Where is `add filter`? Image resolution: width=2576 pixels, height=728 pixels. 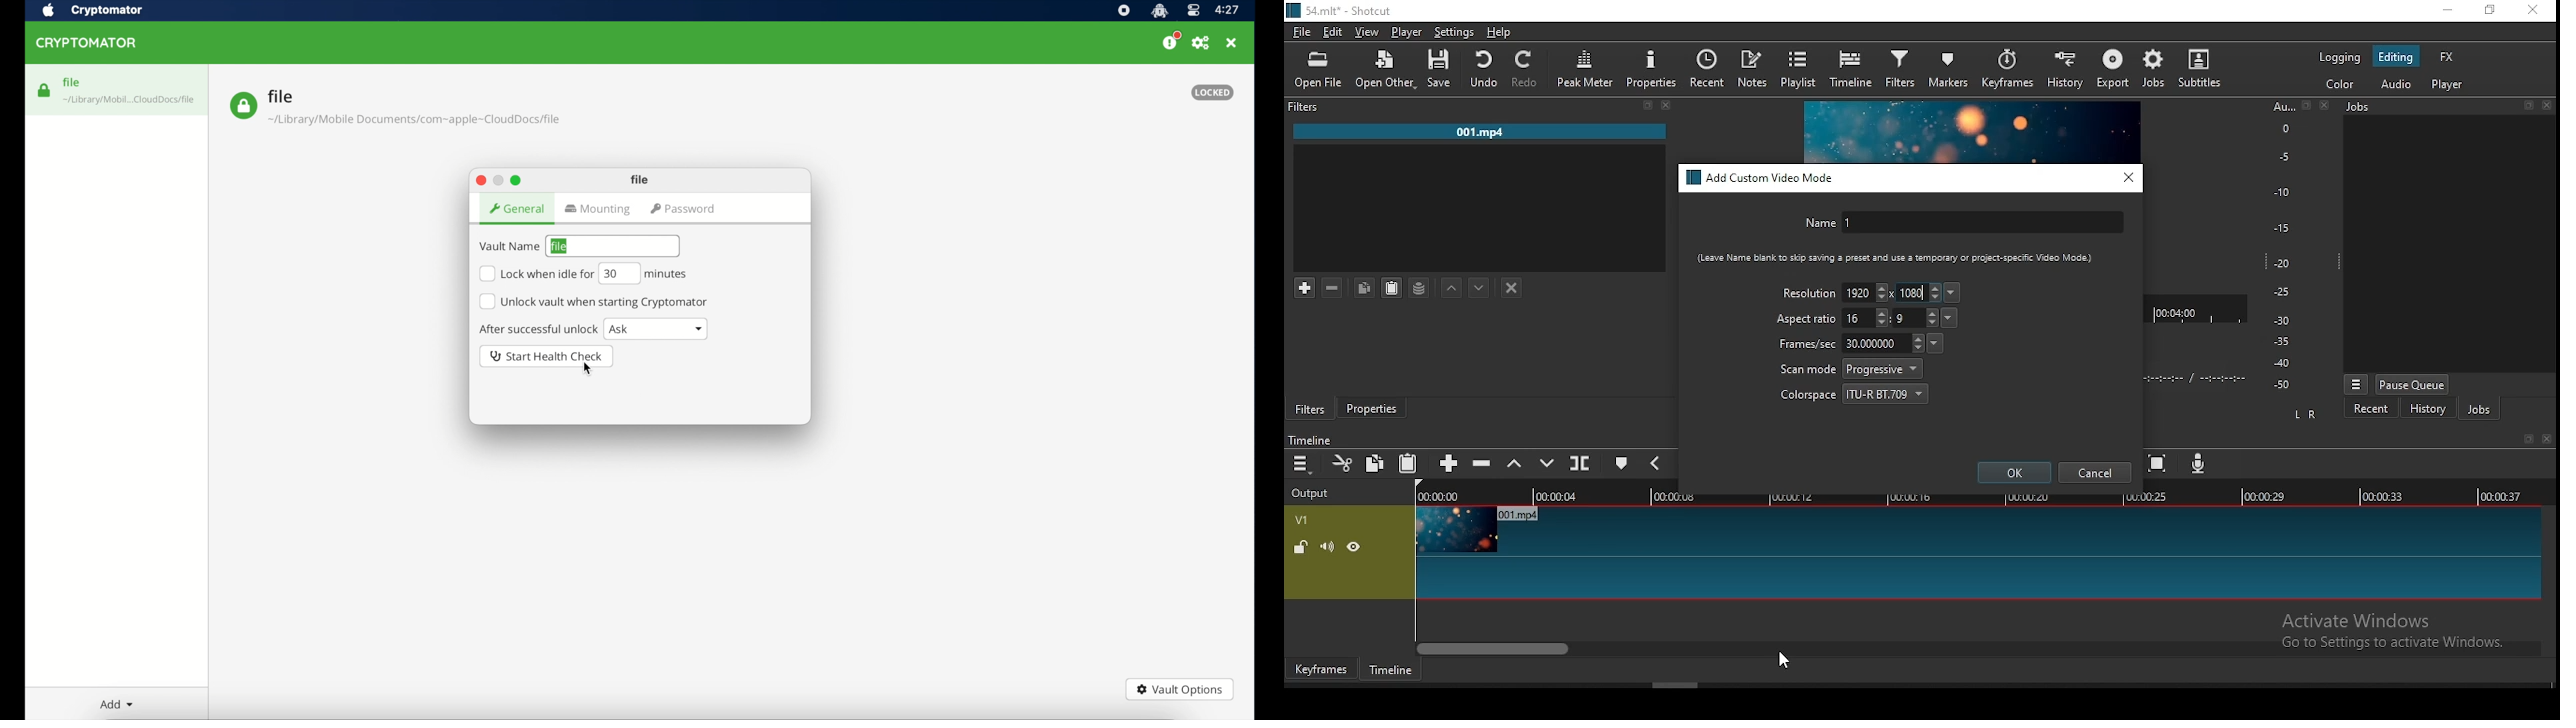 add filter is located at coordinates (1305, 289).